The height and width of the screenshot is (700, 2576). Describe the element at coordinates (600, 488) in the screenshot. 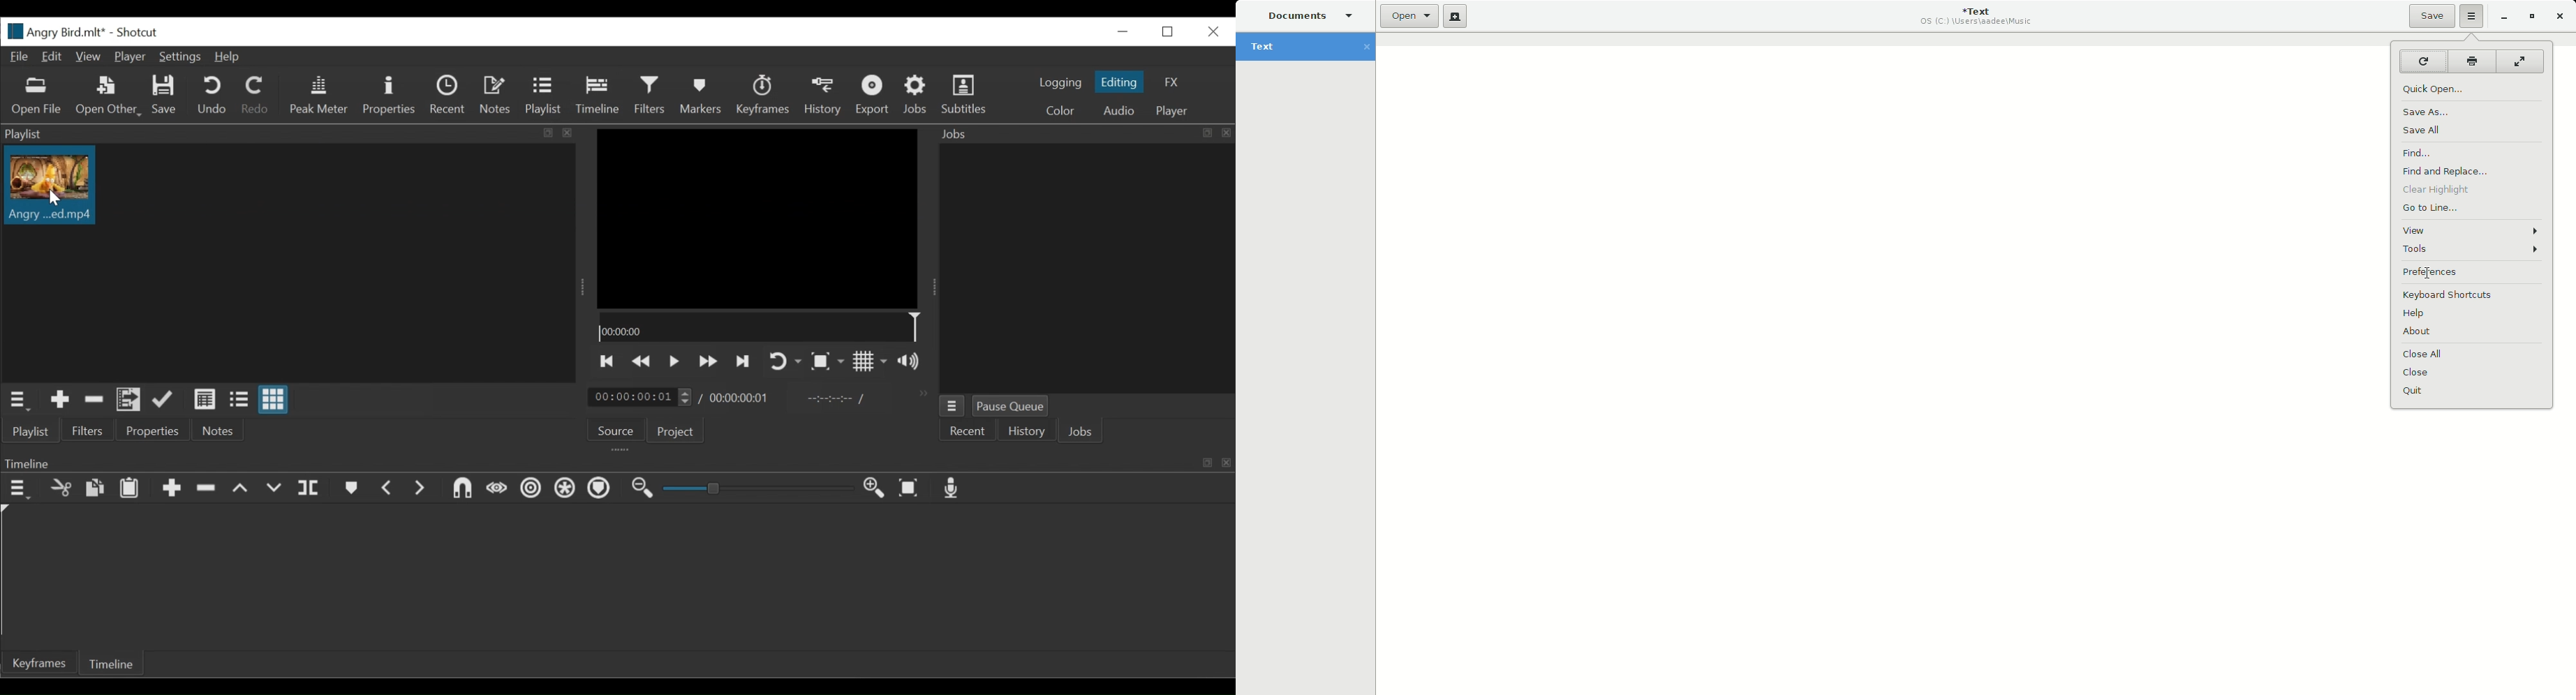

I see `Markers` at that location.